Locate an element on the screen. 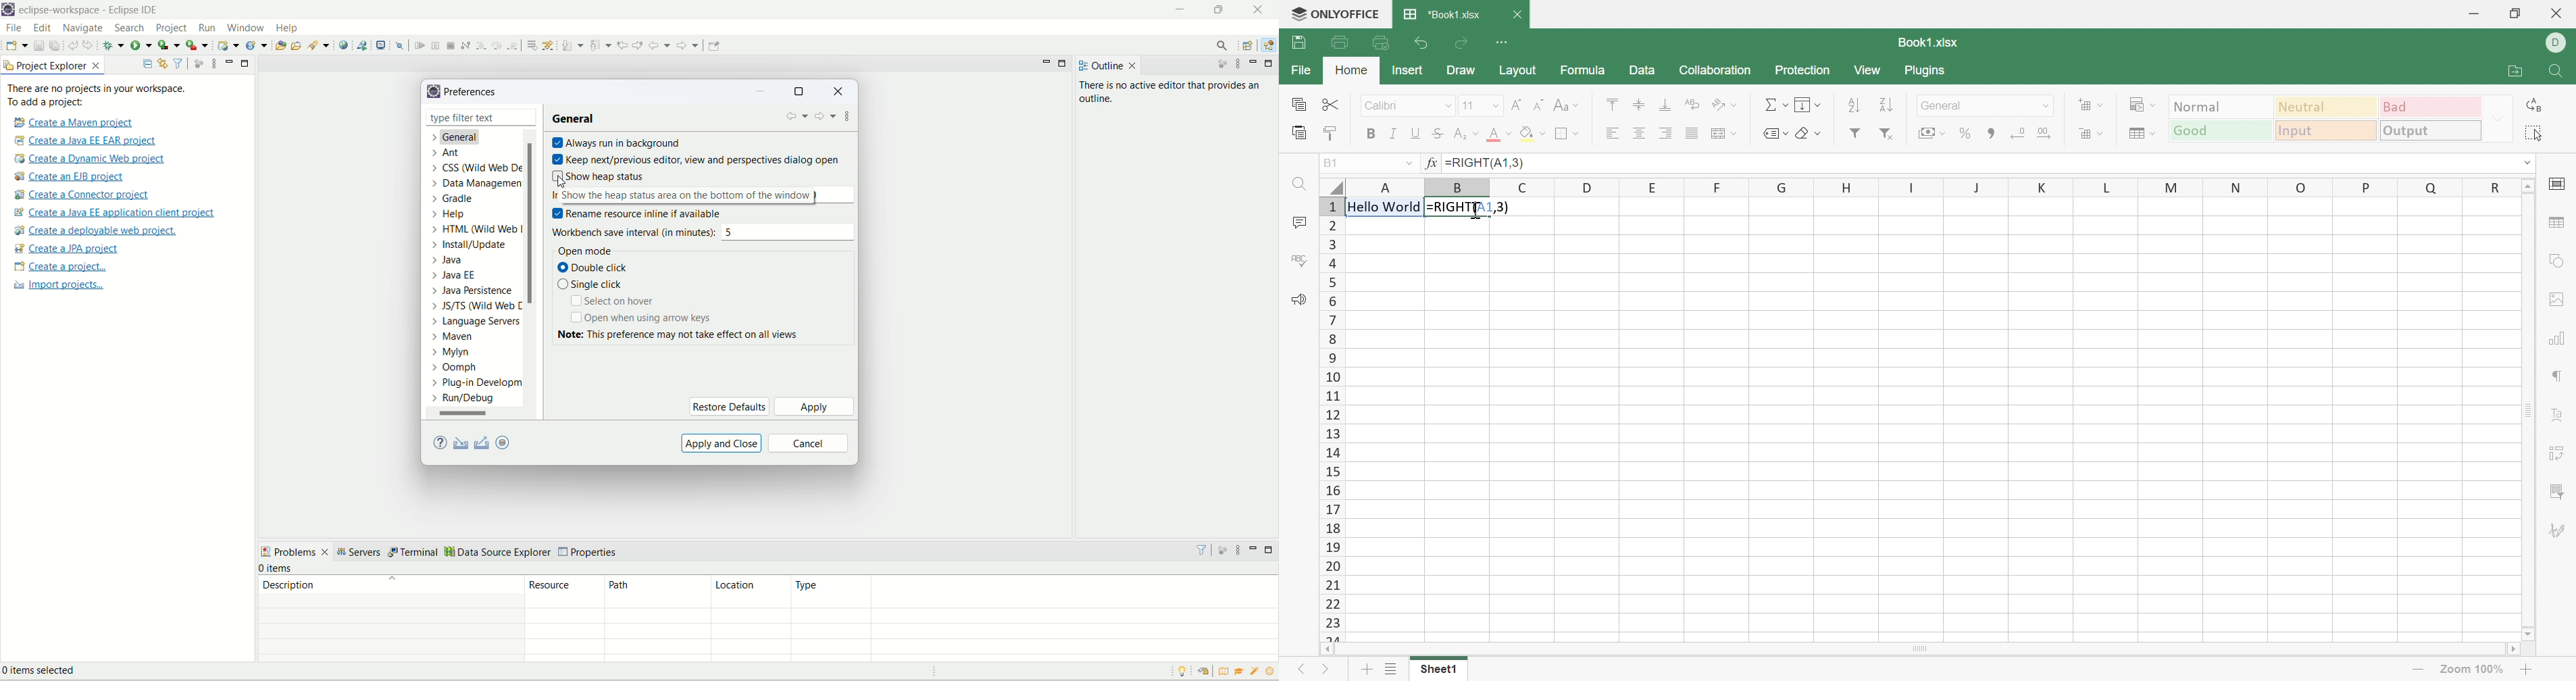  pin editor is located at coordinates (714, 46).